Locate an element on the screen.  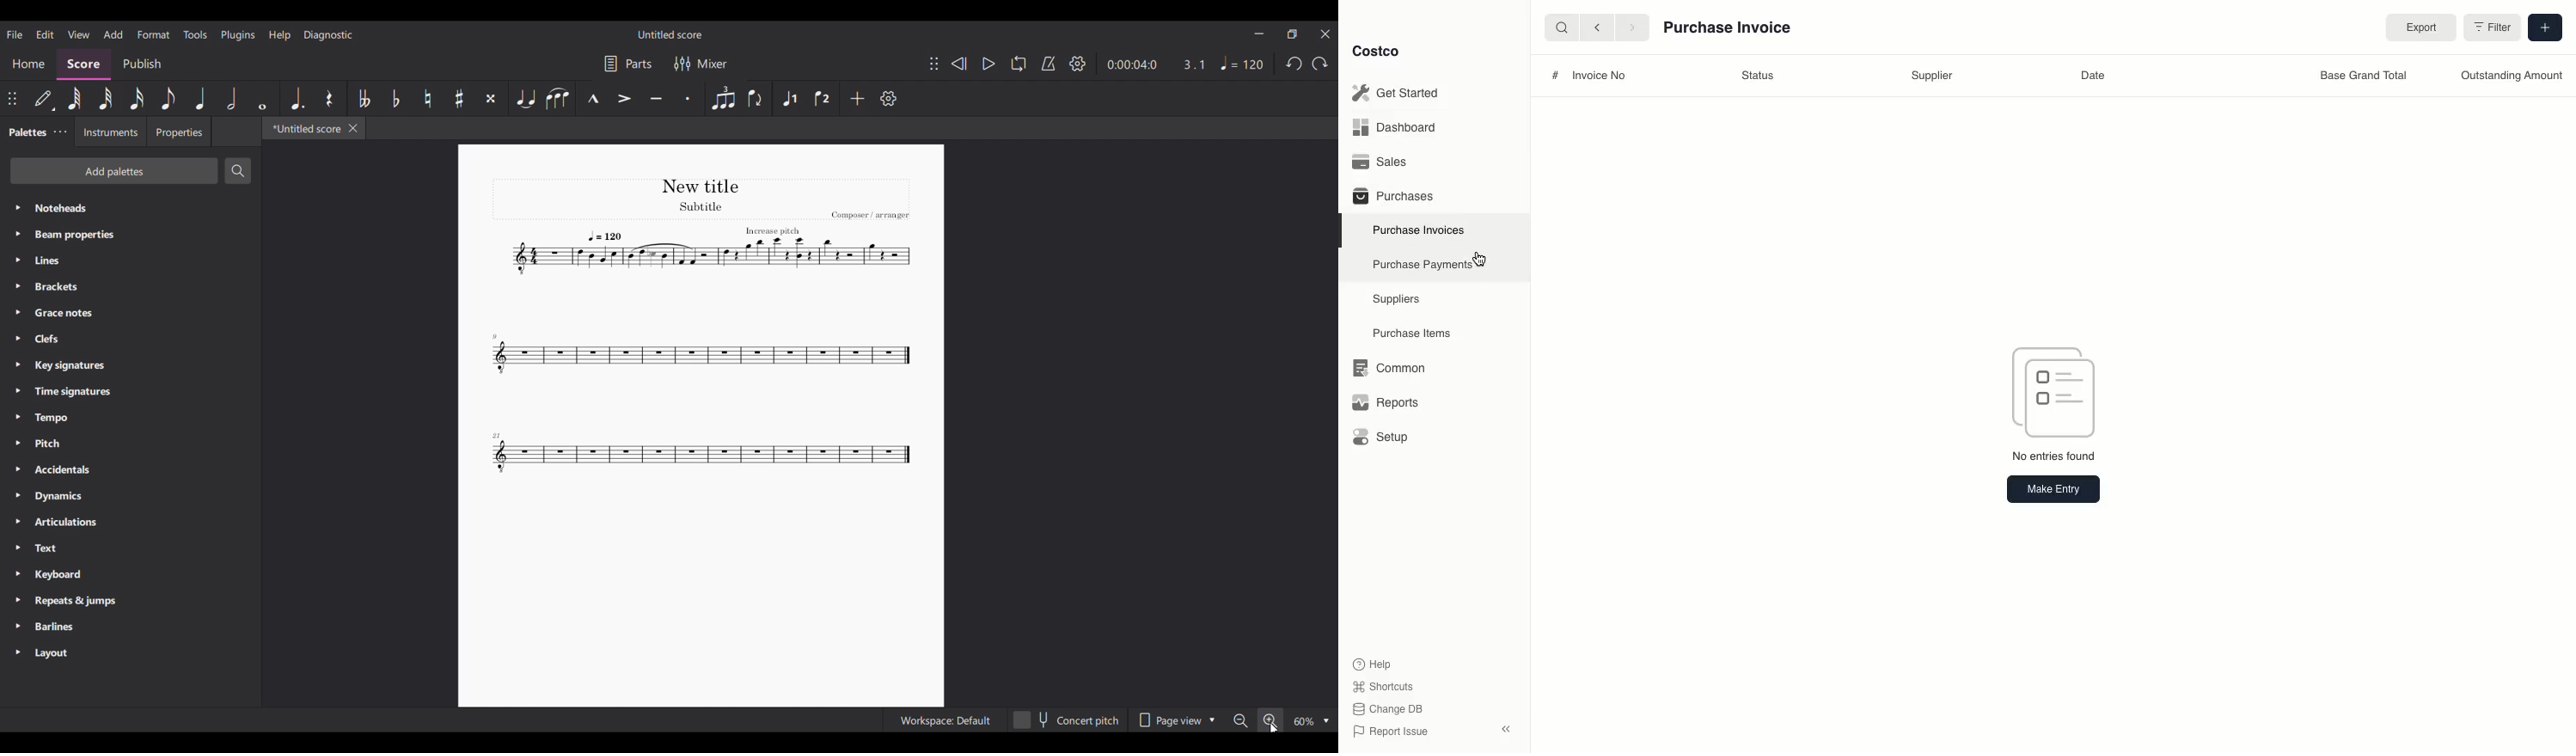
Purchase Invoices is located at coordinates (1420, 230).